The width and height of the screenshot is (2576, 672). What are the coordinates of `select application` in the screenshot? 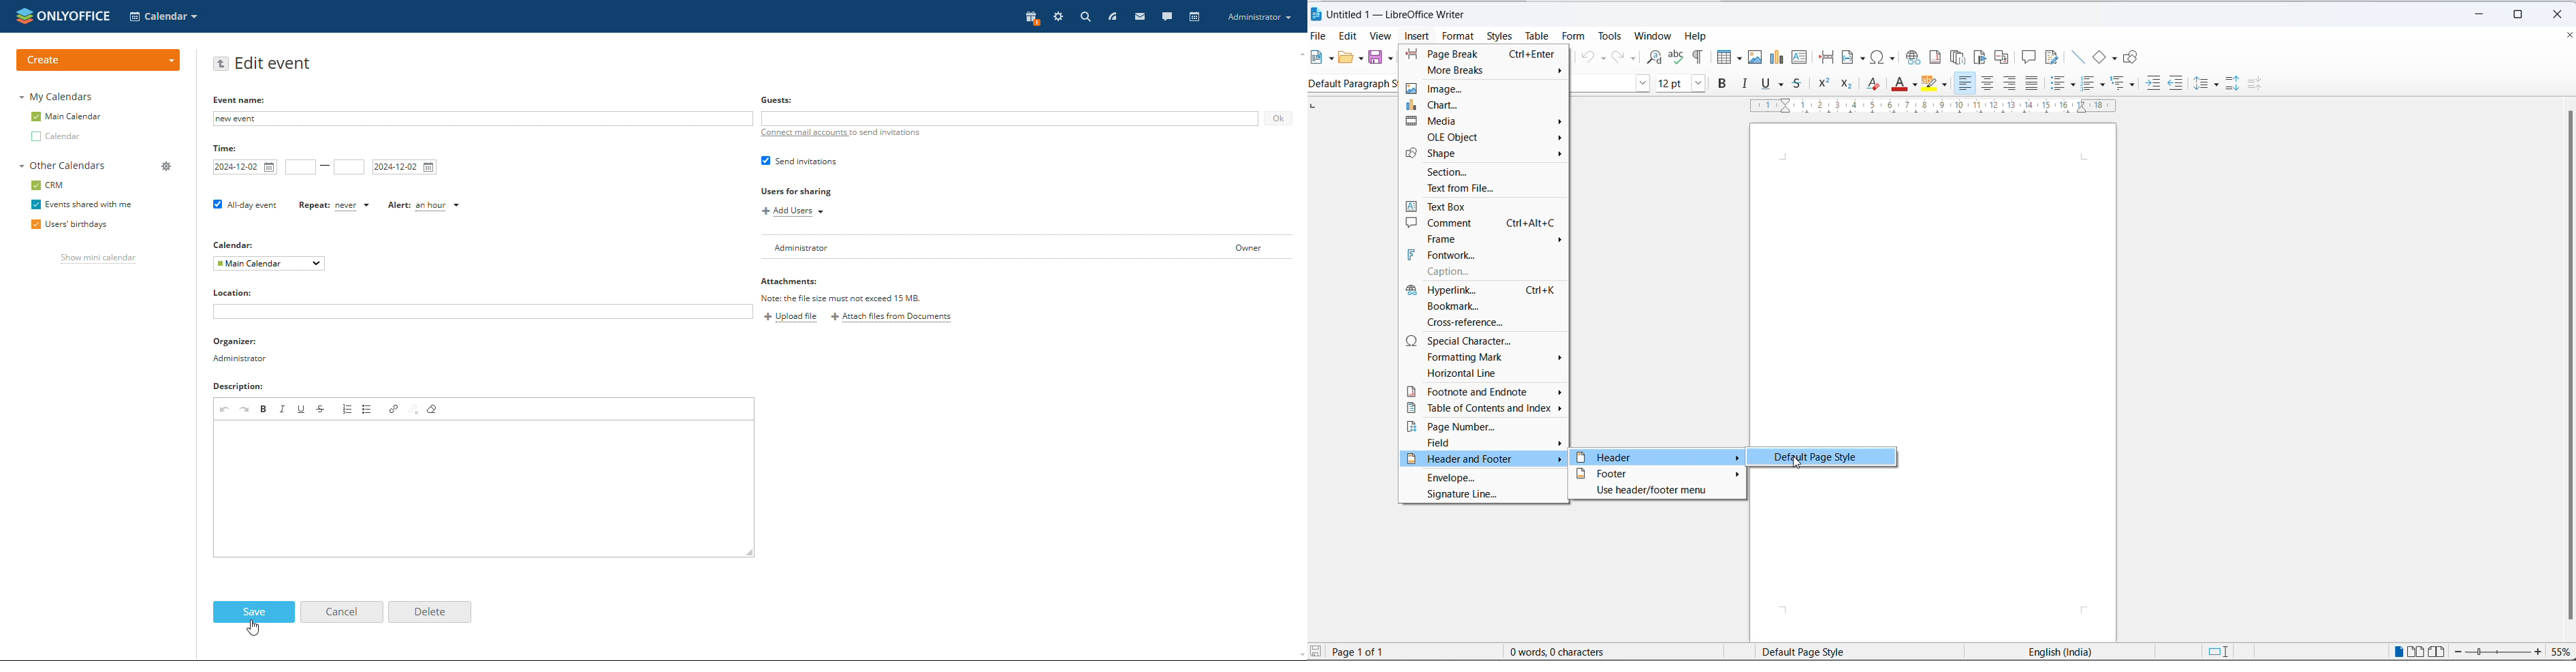 It's located at (163, 17).